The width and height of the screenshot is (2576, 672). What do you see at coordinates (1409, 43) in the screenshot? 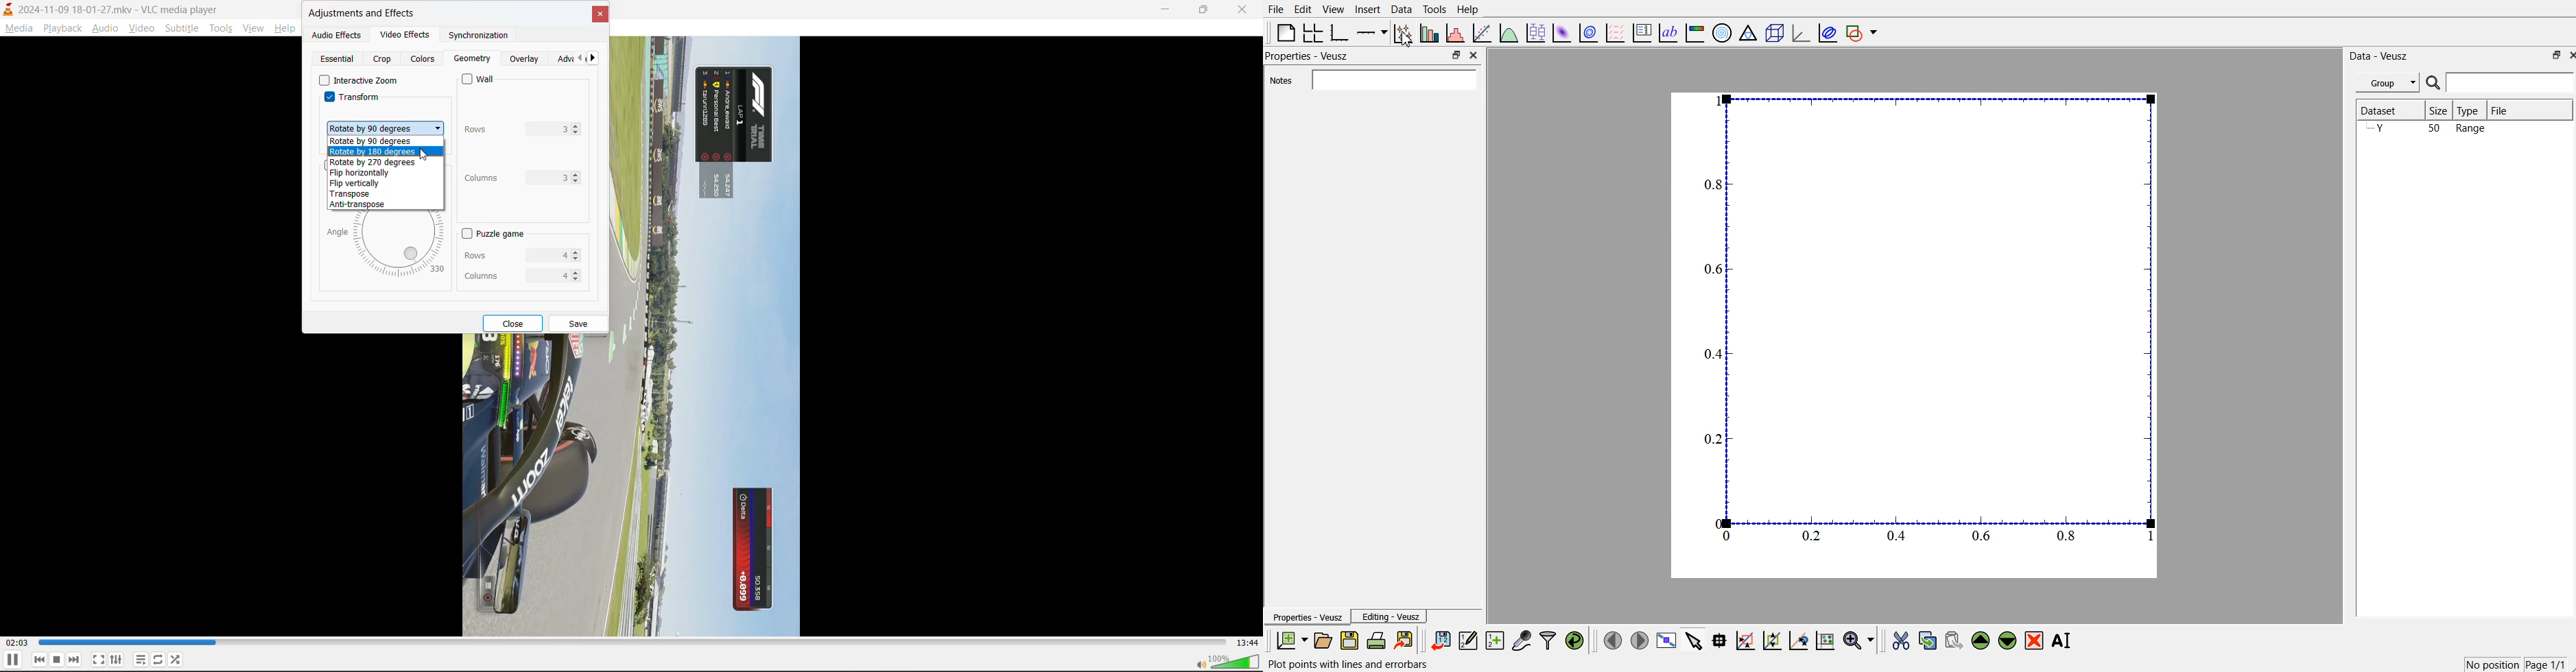
I see `cursor` at bounding box center [1409, 43].